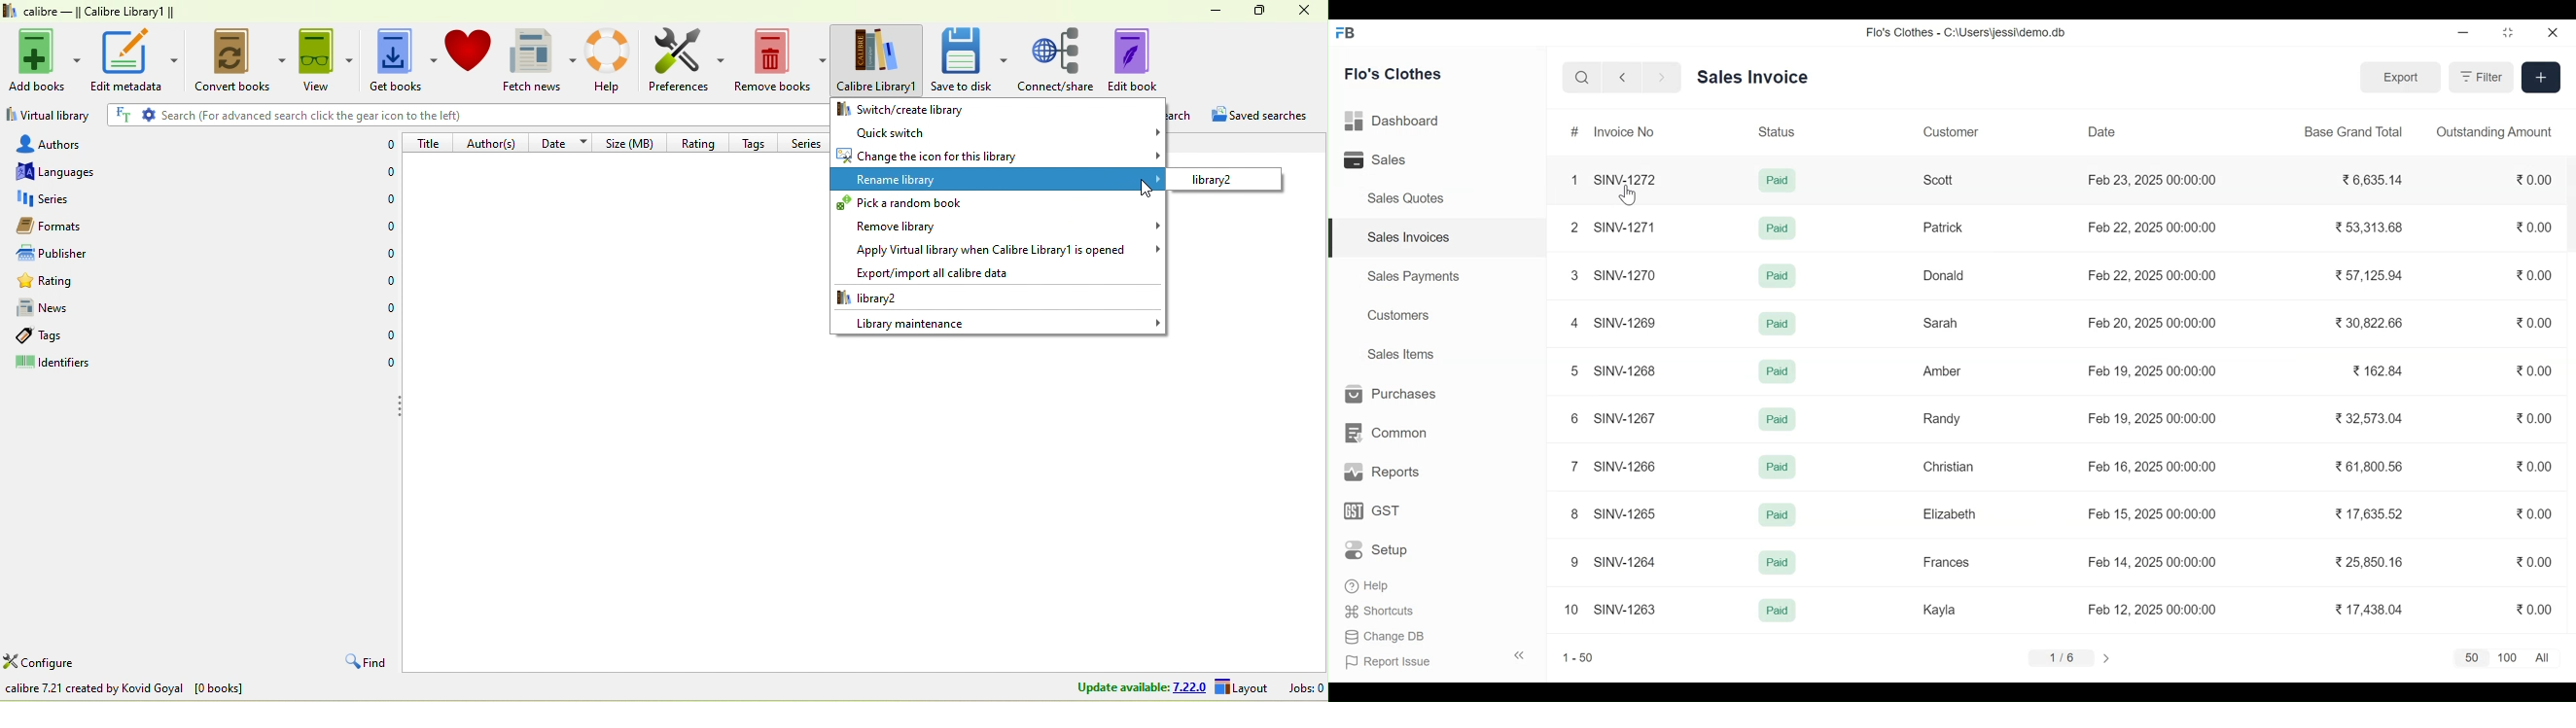  I want to click on Export, so click(2402, 77).